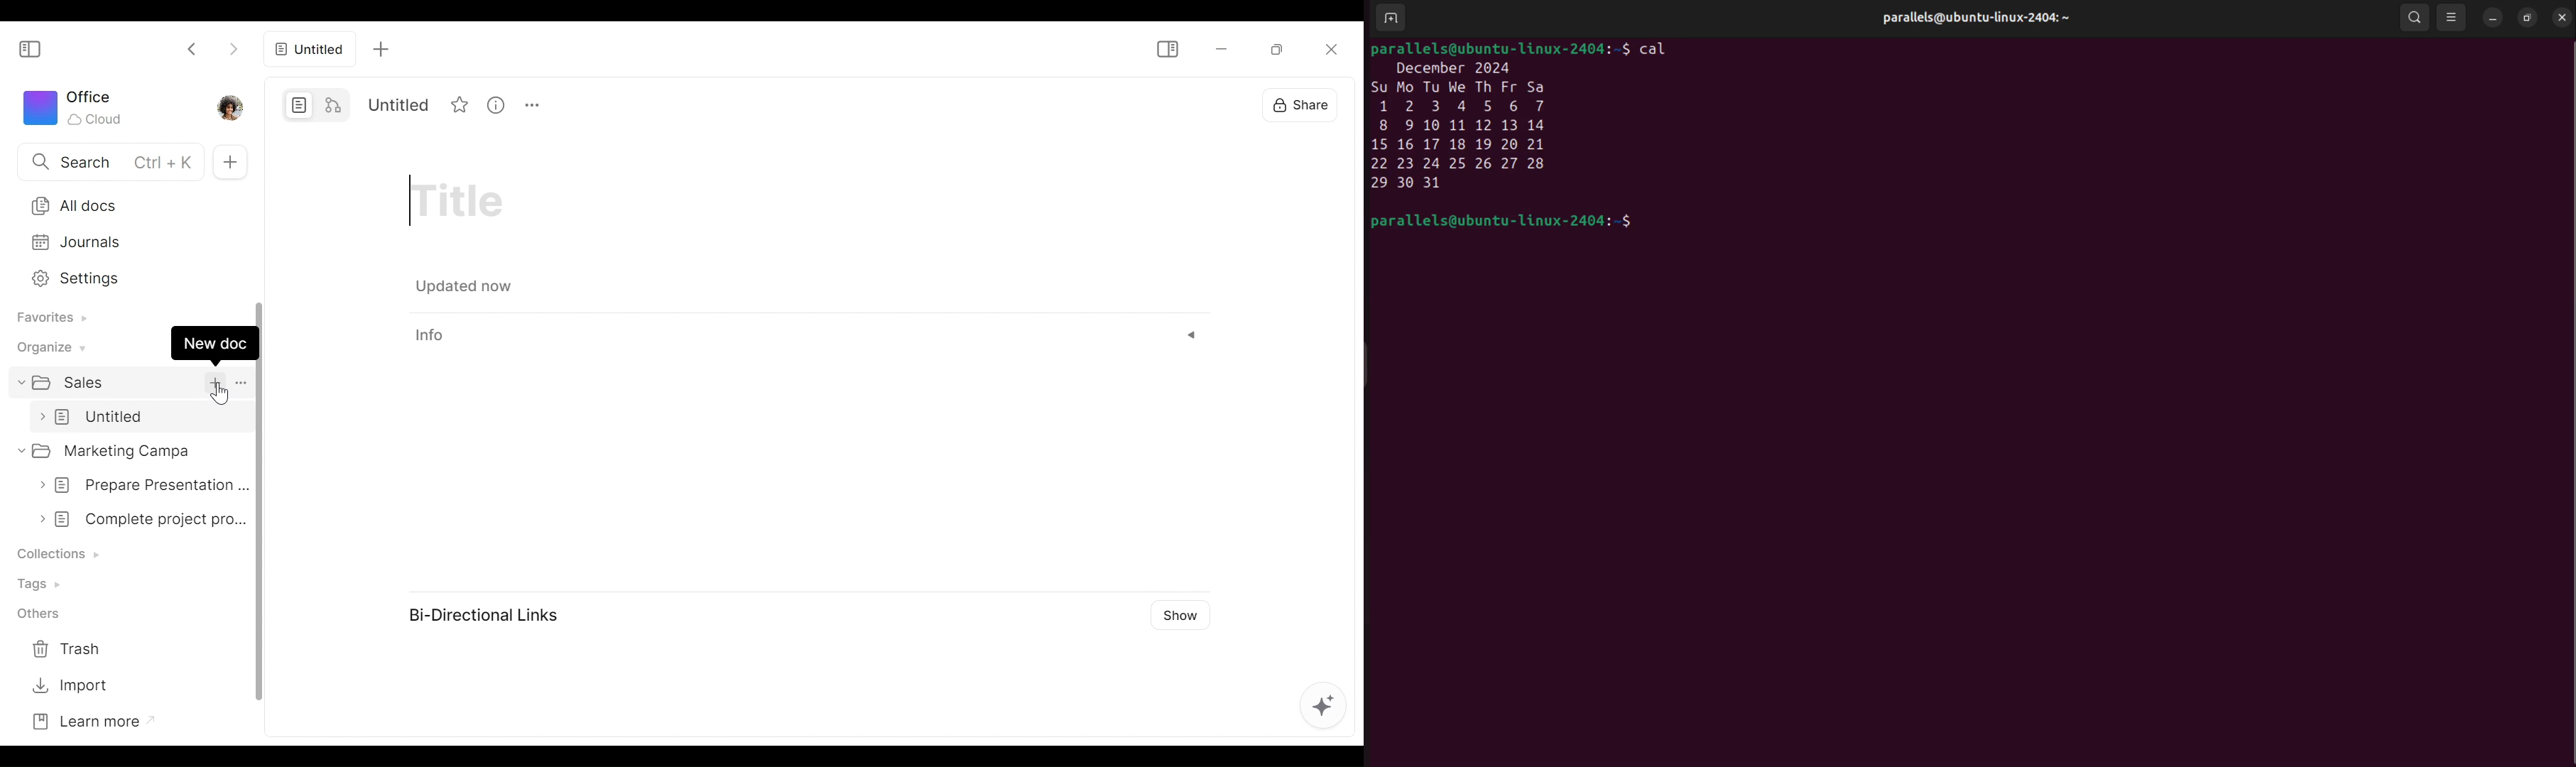  I want to click on add terminal, so click(1391, 17).